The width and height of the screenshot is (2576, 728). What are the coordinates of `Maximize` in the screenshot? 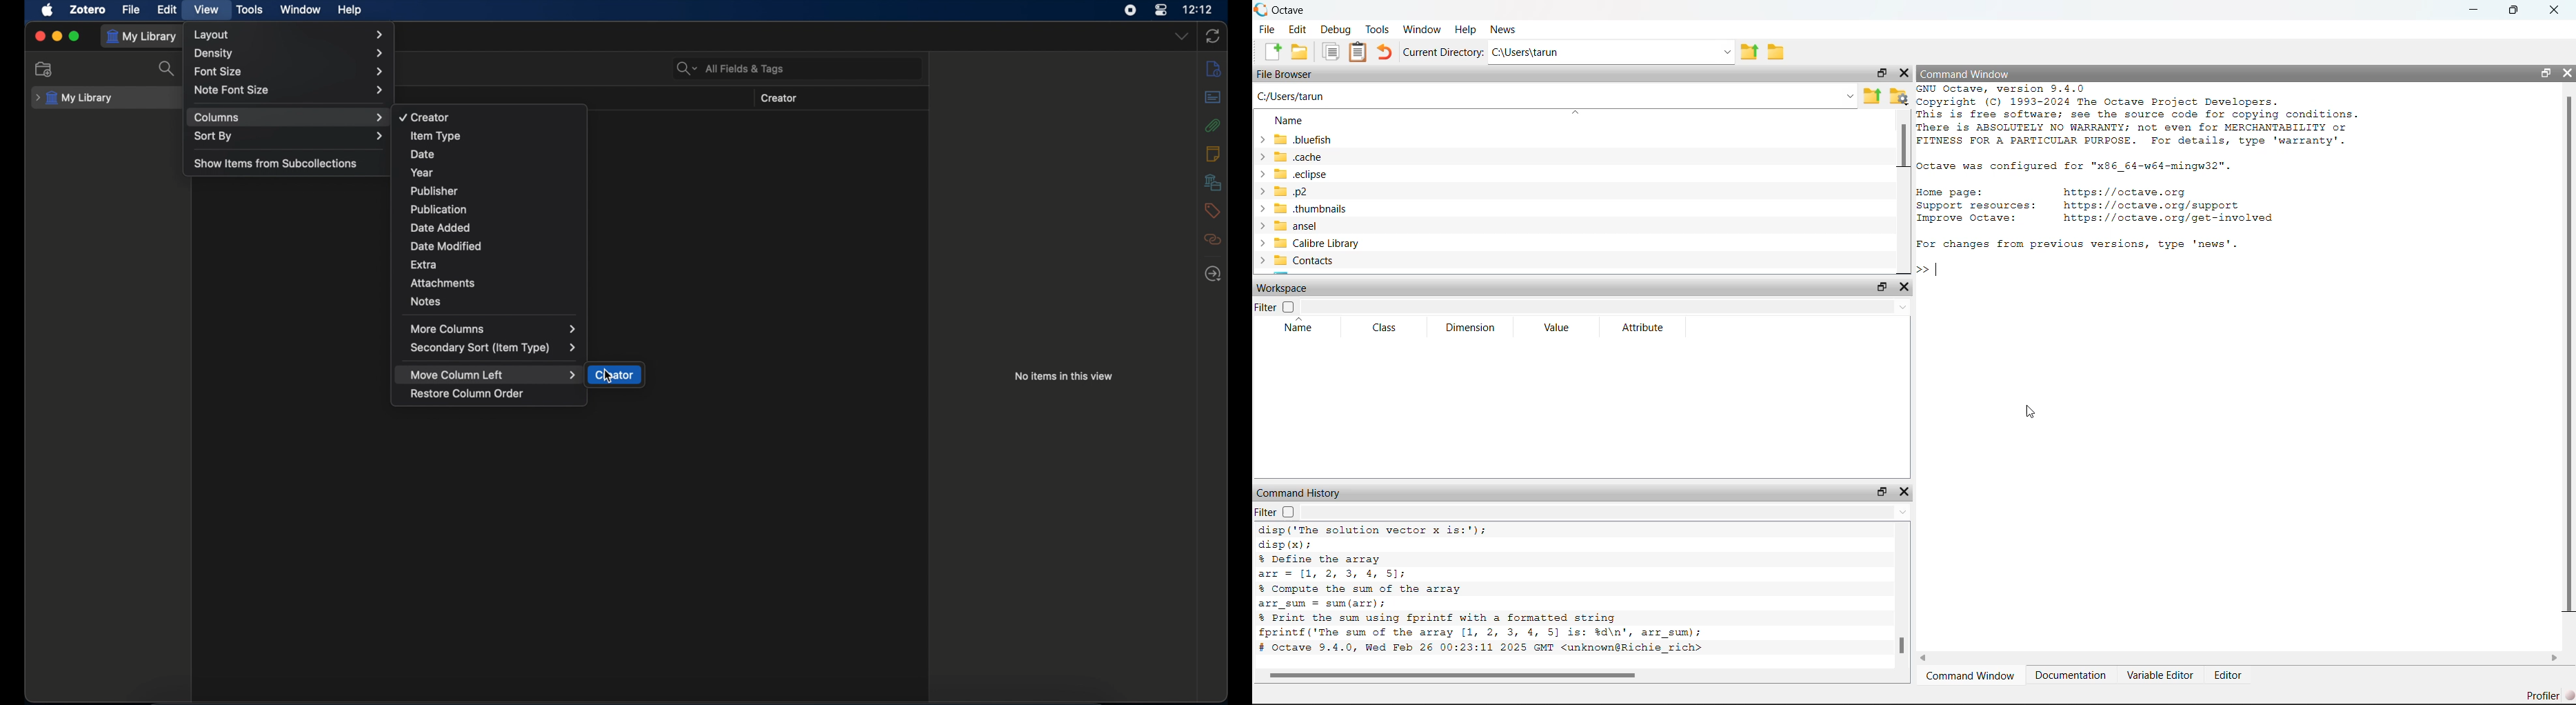 It's located at (2520, 10).